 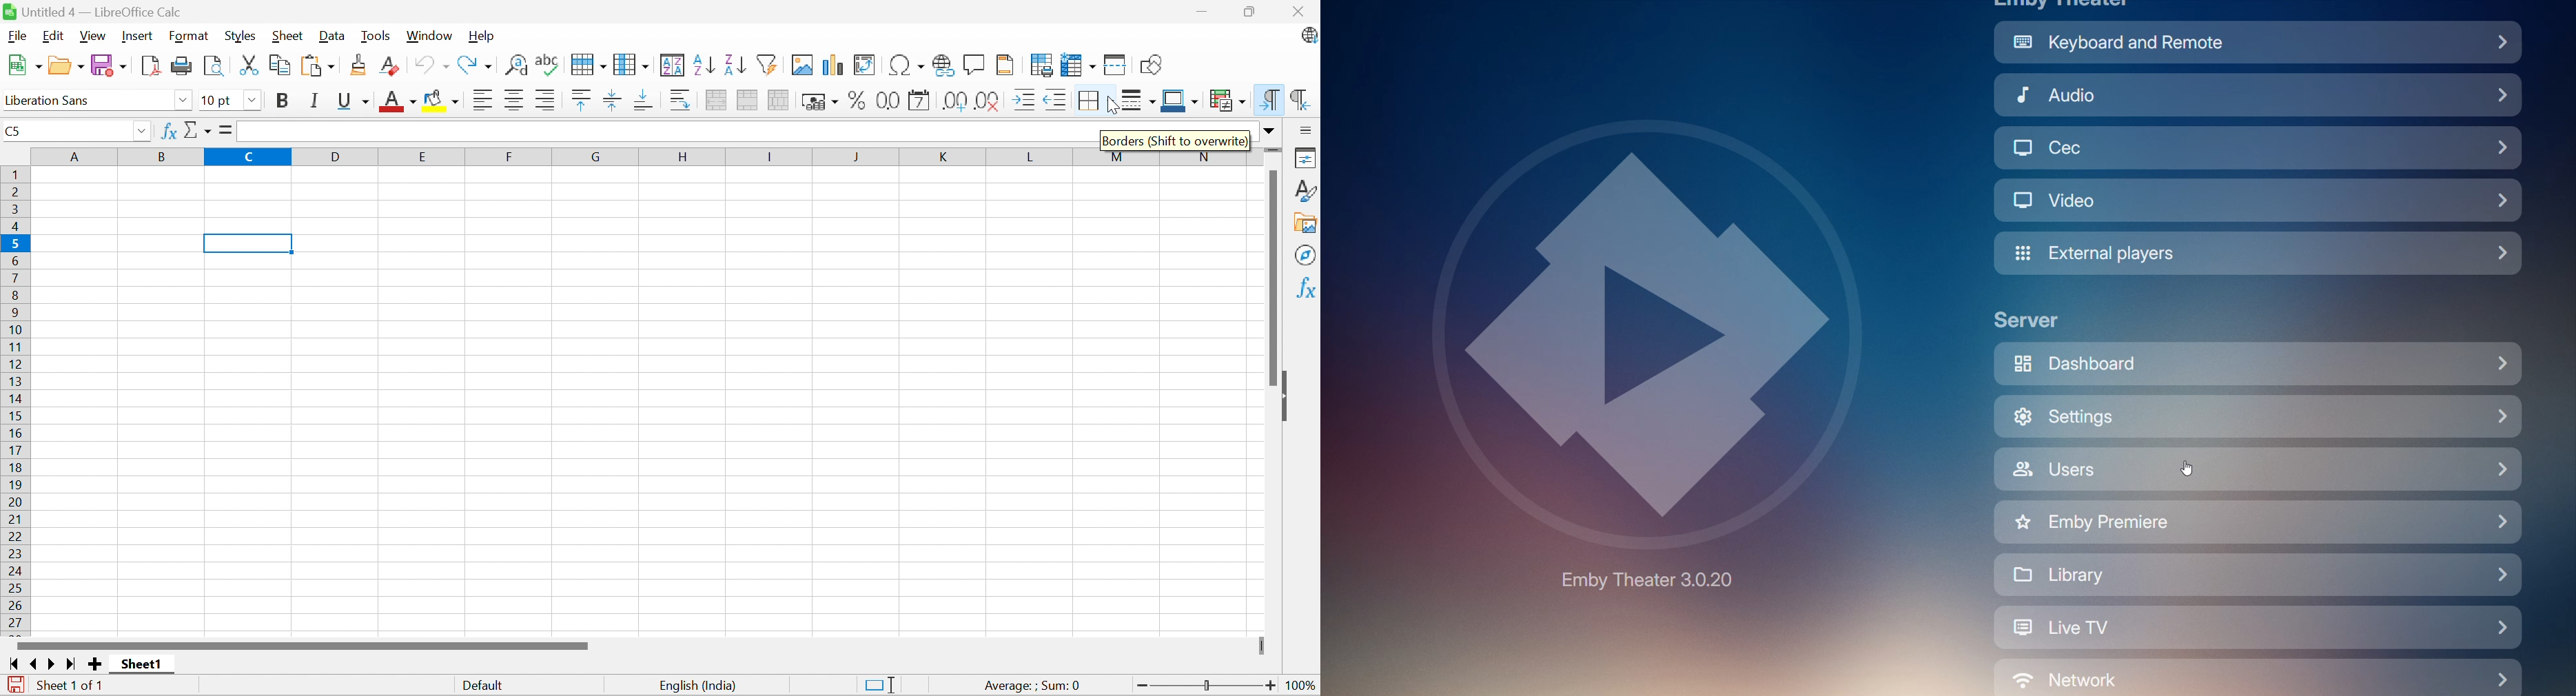 What do you see at coordinates (183, 65) in the screenshot?
I see `Print` at bounding box center [183, 65].